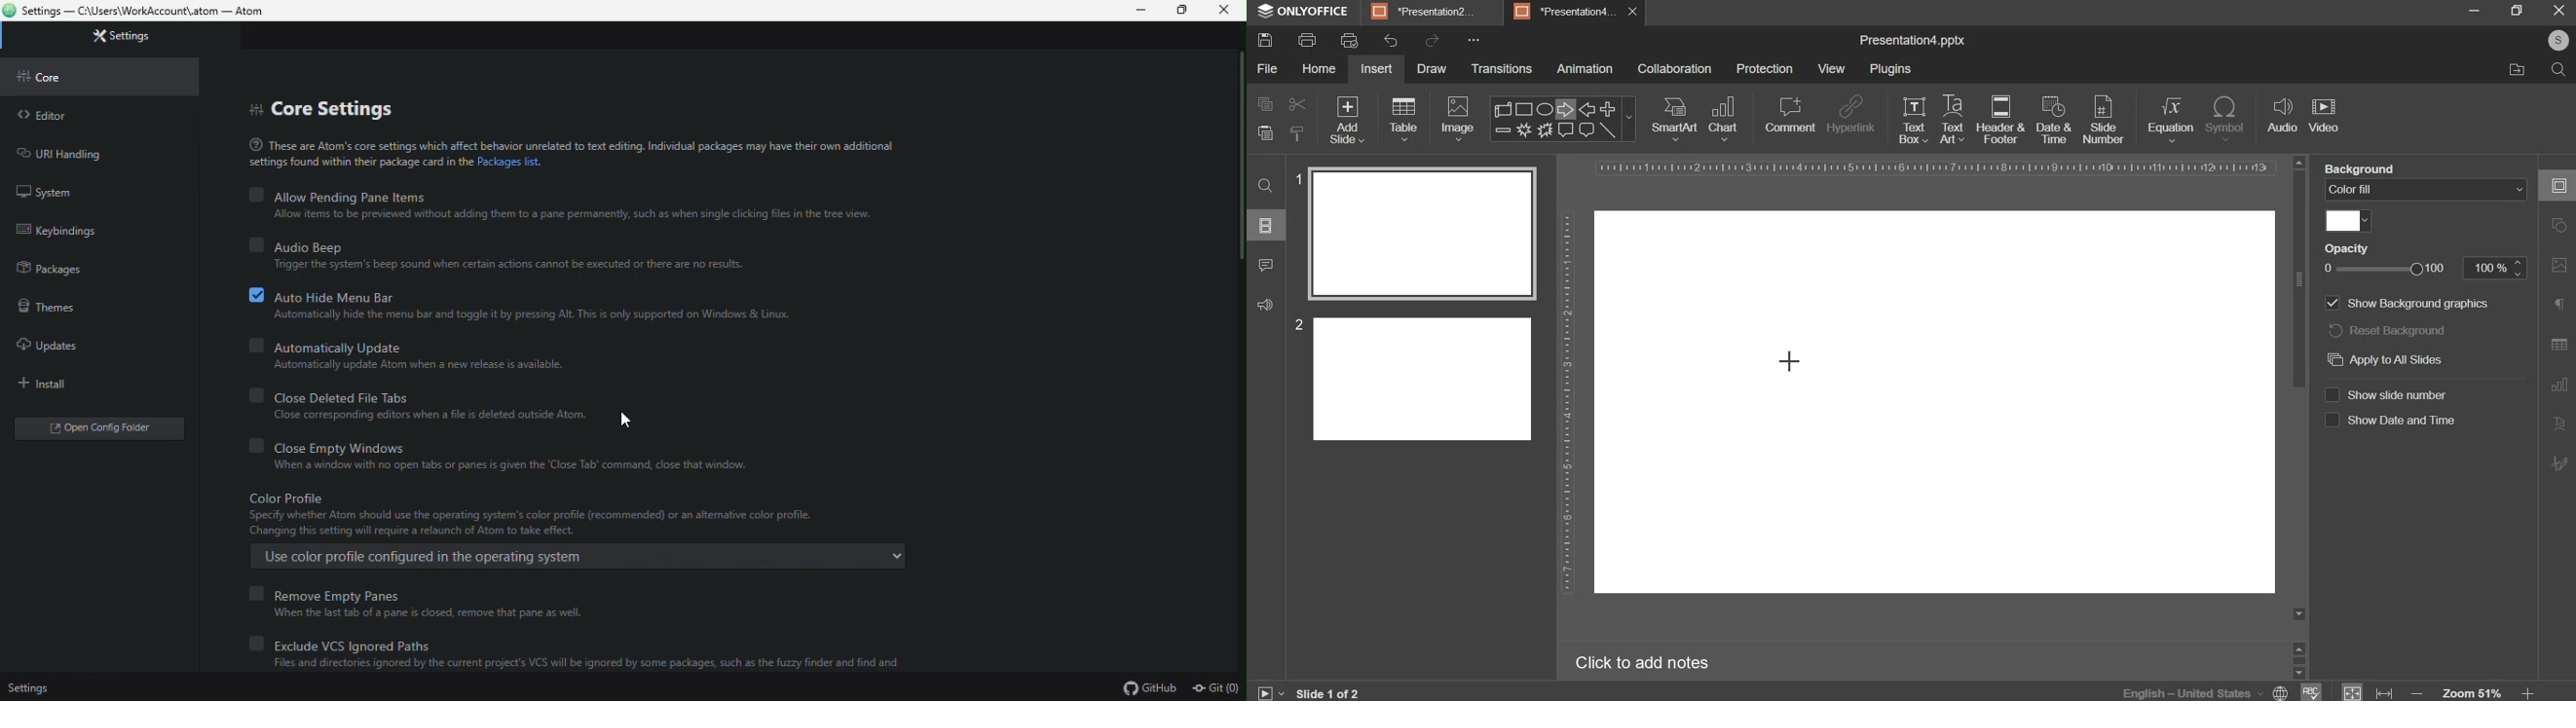 The width and height of the screenshot is (2576, 728). What do you see at coordinates (2324, 114) in the screenshot?
I see `video` at bounding box center [2324, 114].